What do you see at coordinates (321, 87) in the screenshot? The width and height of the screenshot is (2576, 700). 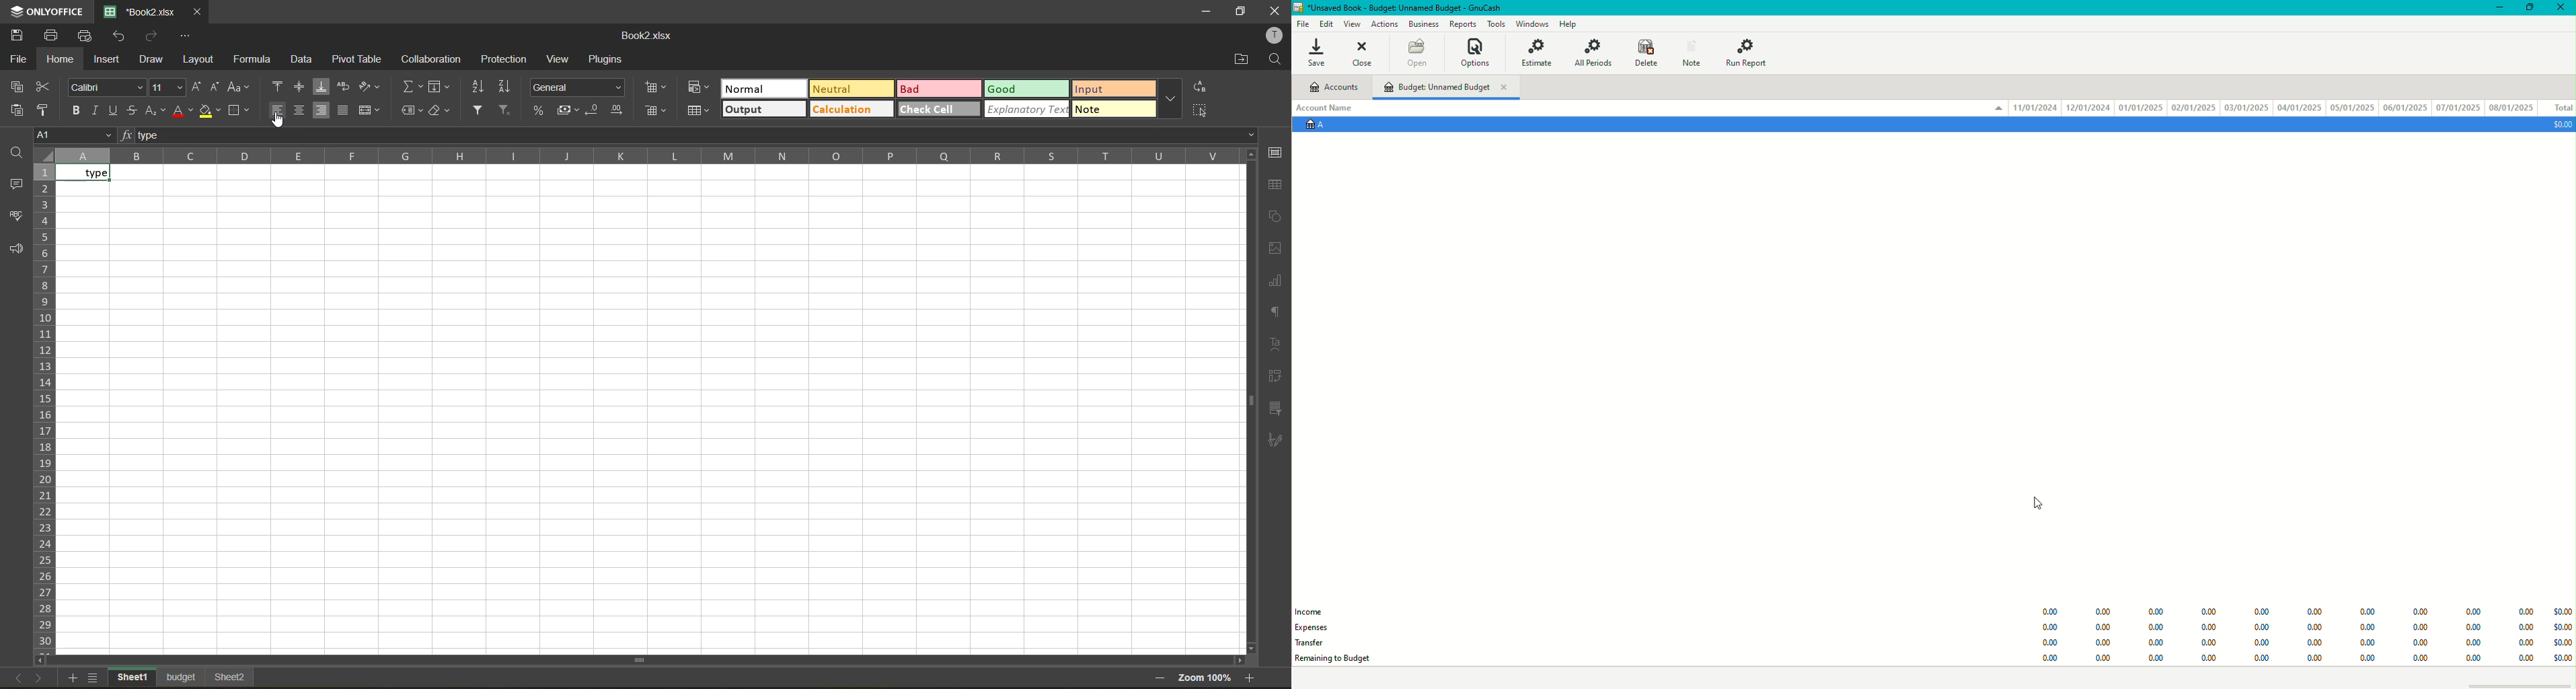 I see `align bottom` at bounding box center [321, 87].